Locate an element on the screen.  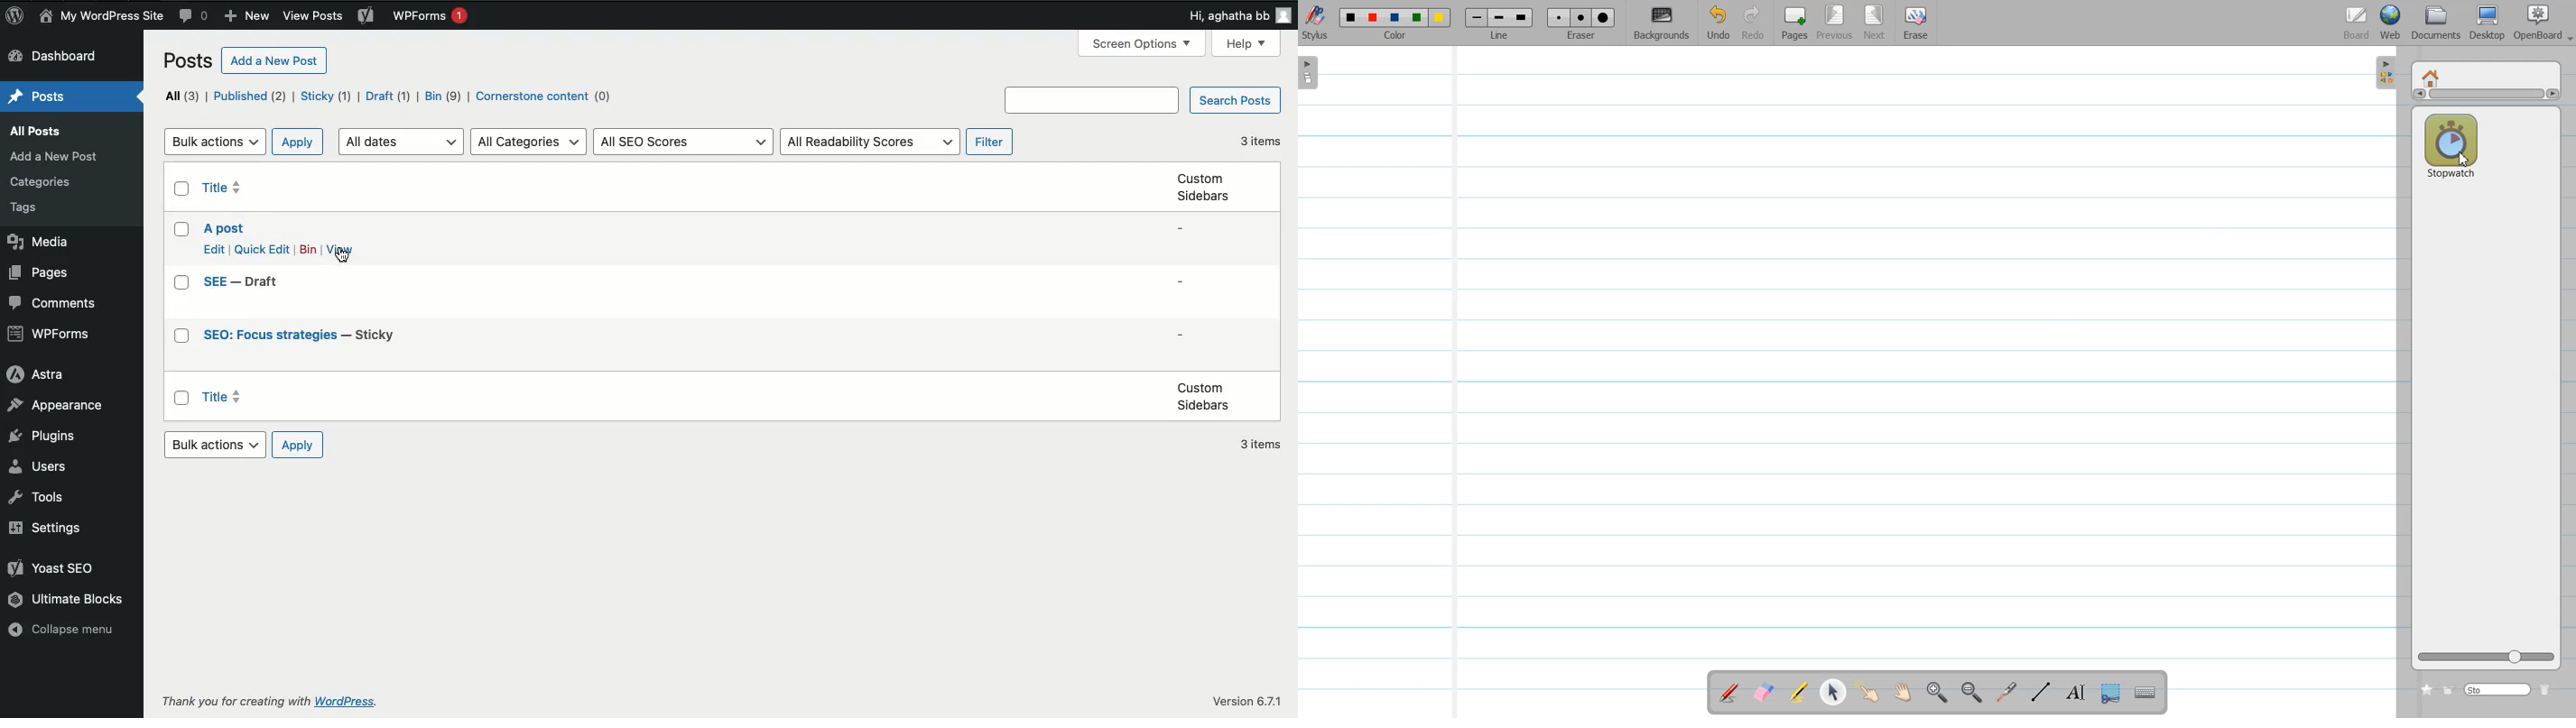
3 items is located at coordinates (1264, 293).